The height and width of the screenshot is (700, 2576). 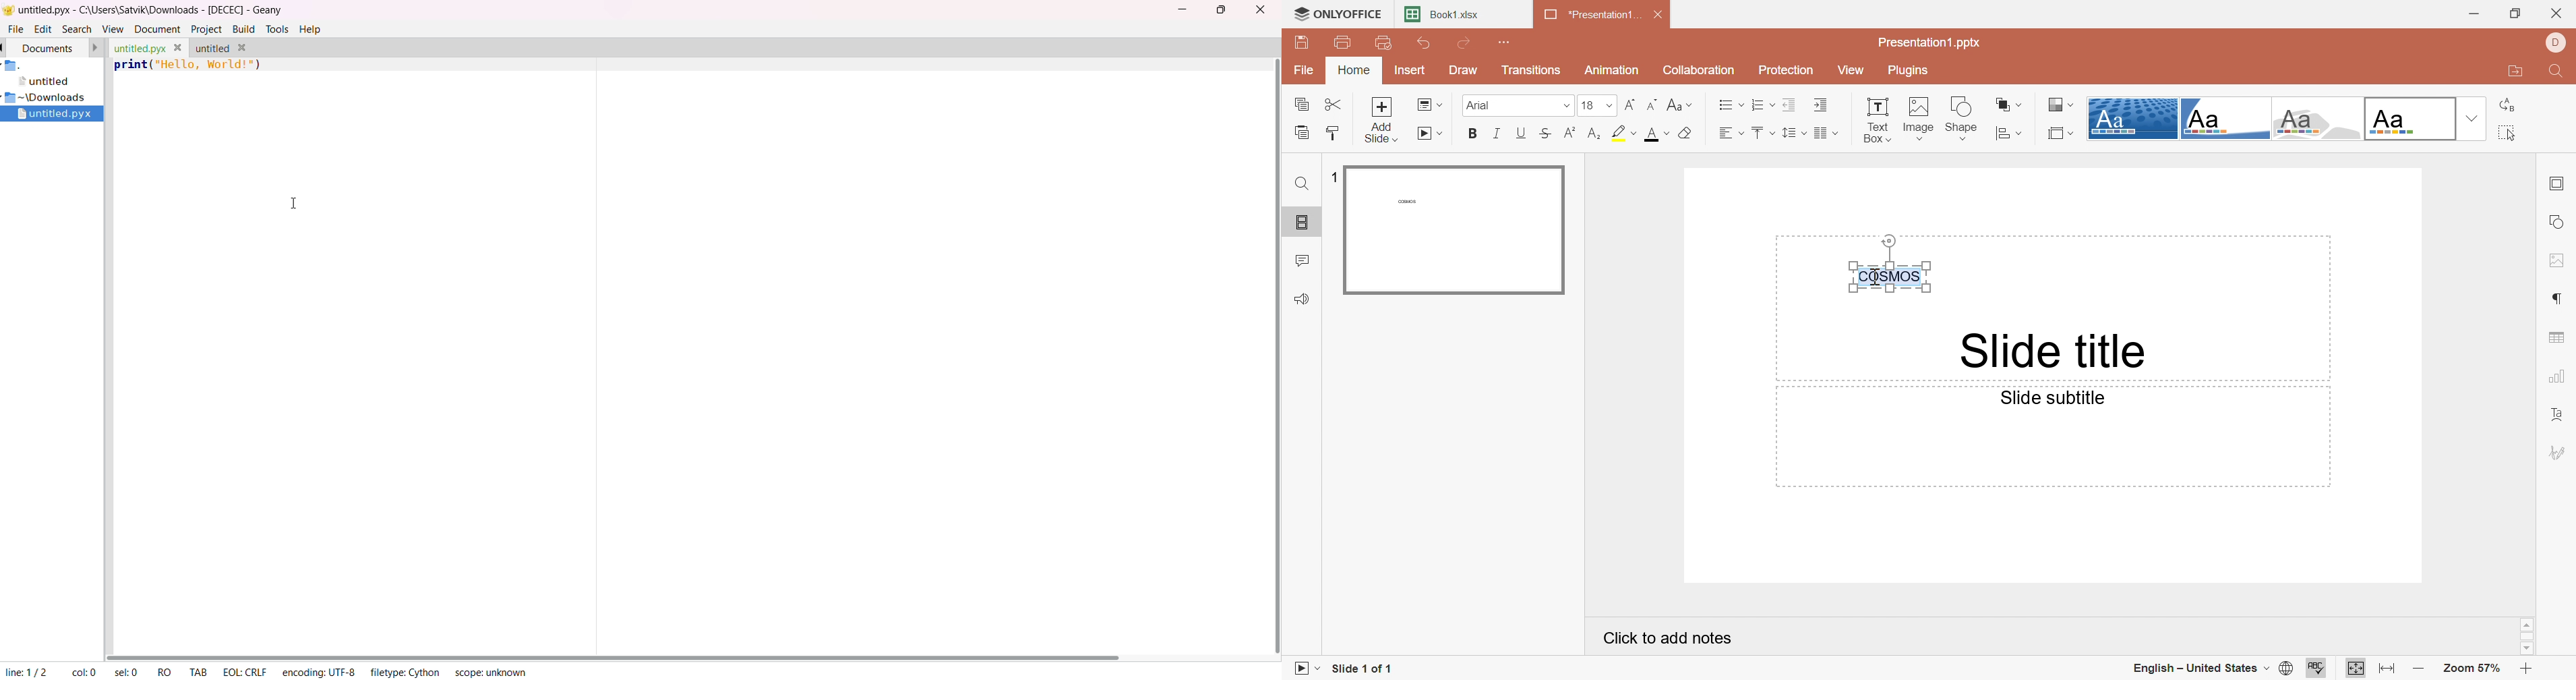 What do you see at coordinates (1726, 132) in the screenshot?
I see `Horizontal align` at bounding box center [1726, 132].